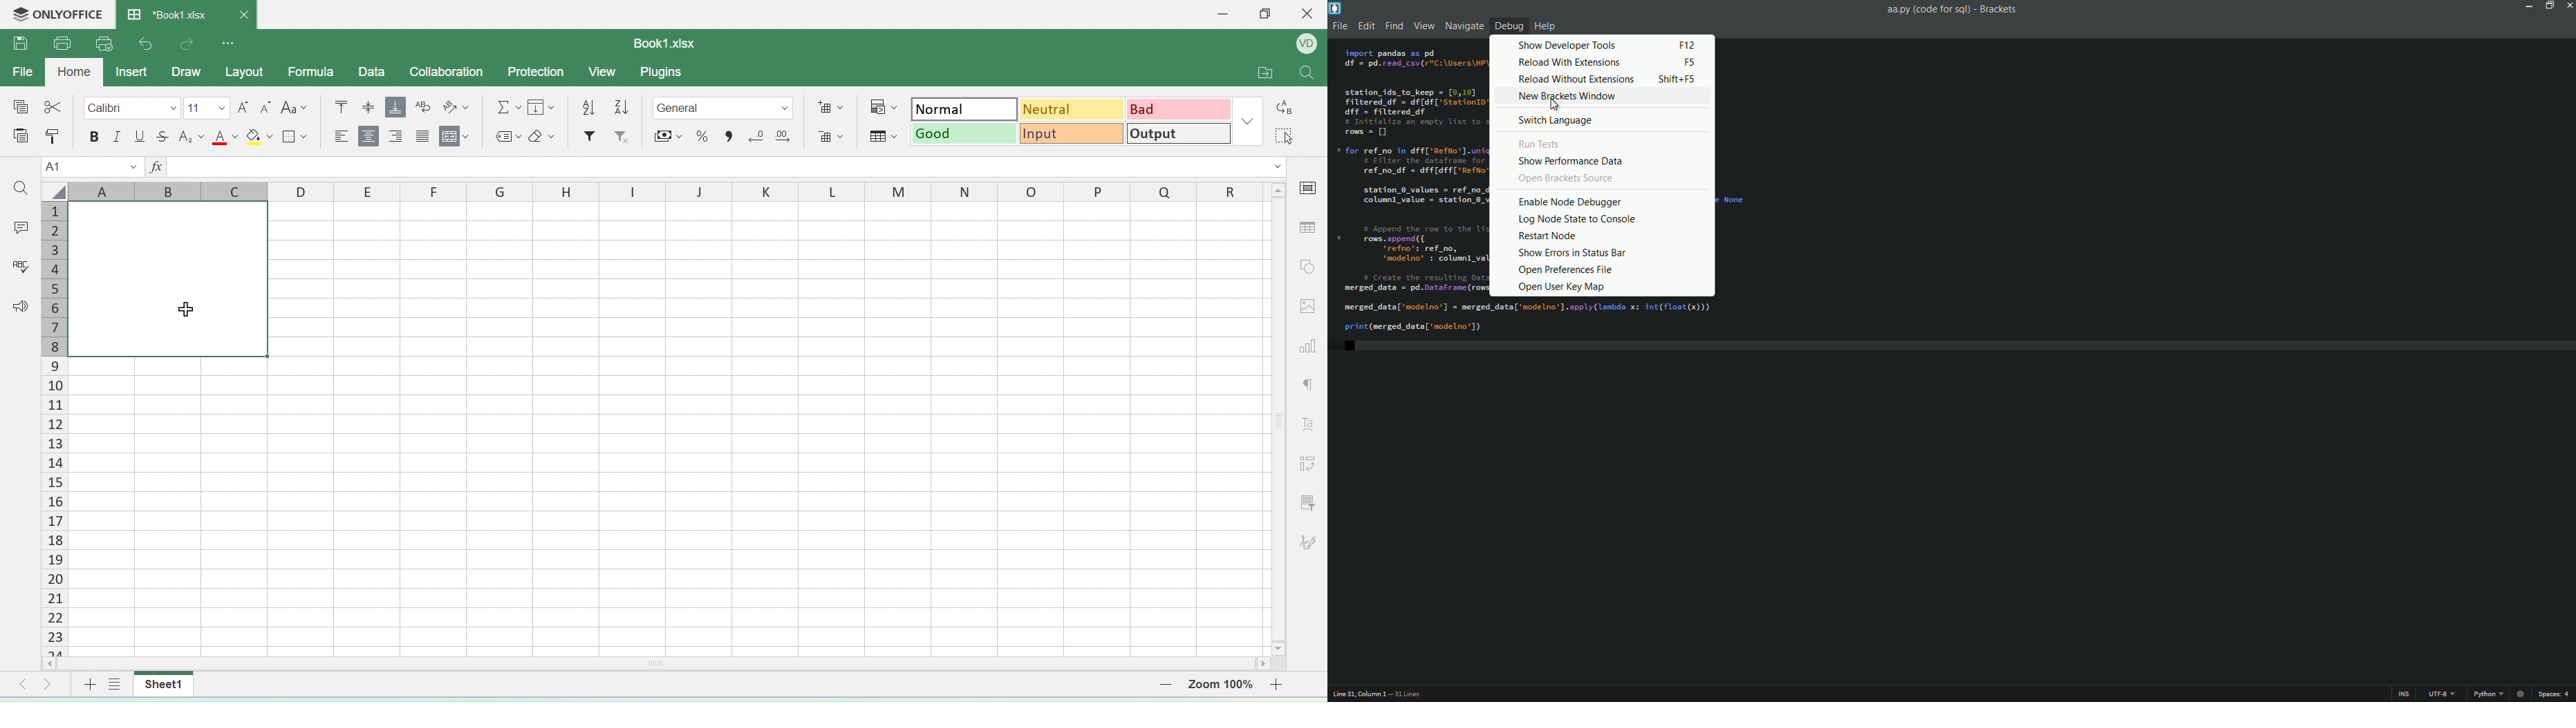 This screenshot has height=728, width=2576. Describe the element at coordinates (21, 189) in the screenshot. I see `search` at that location.